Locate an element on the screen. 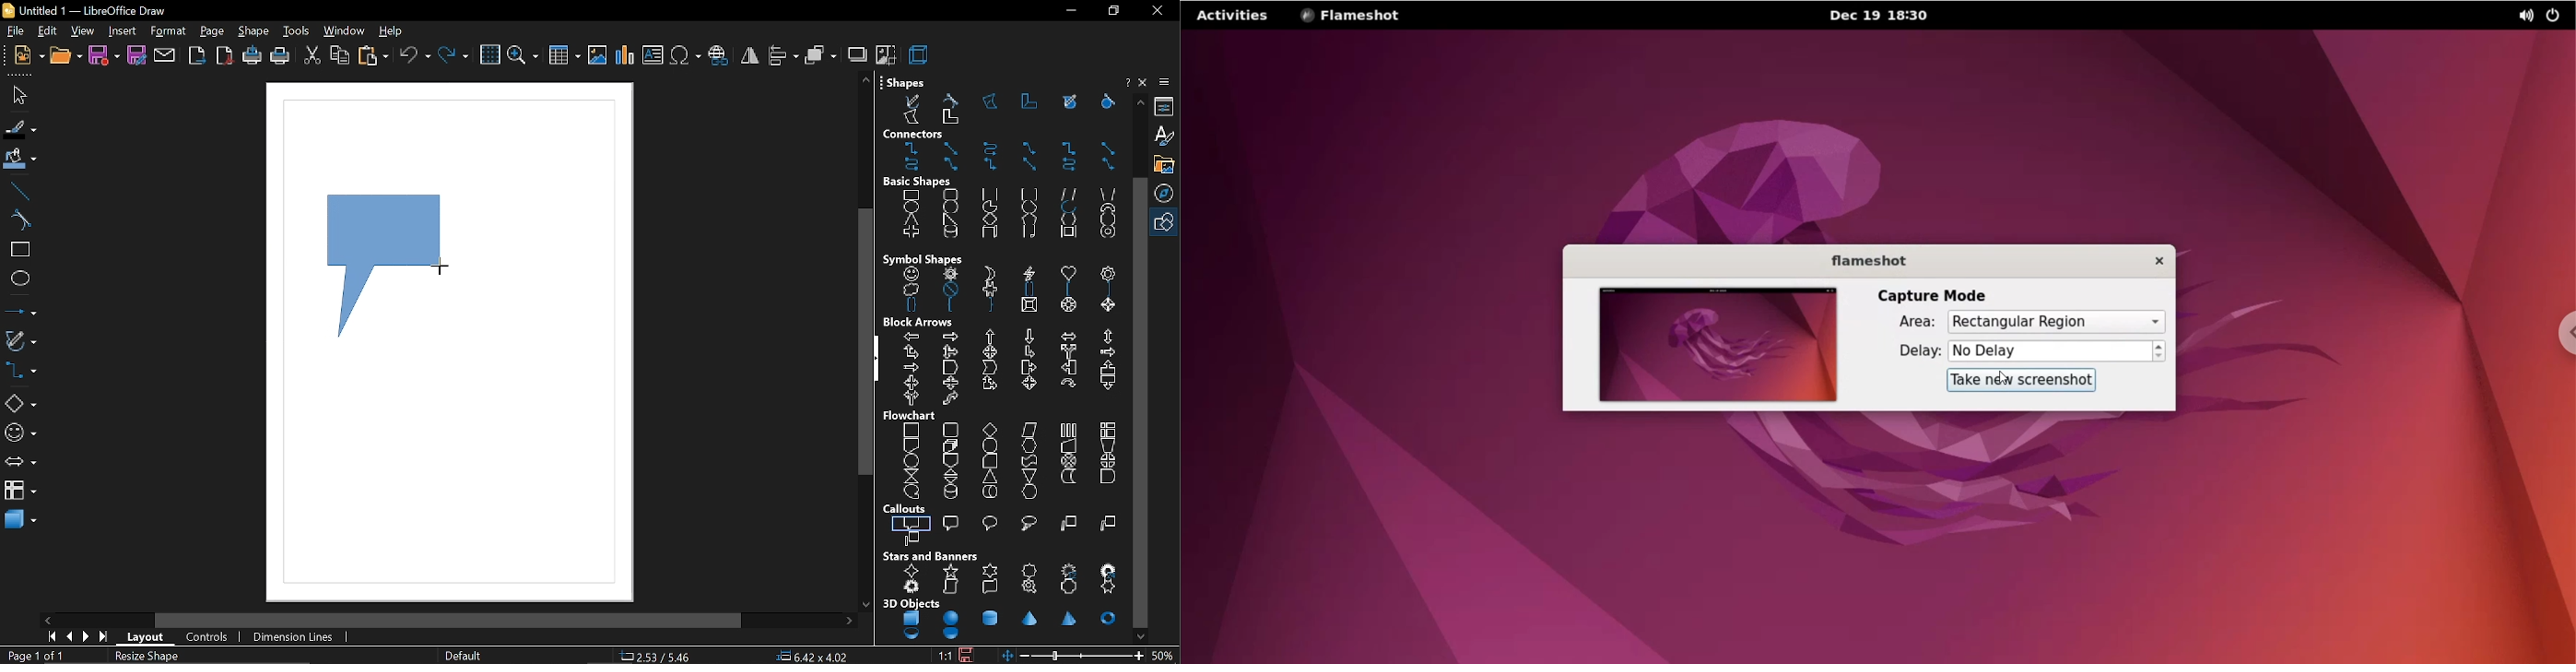  line 3 is located at coordinates (912, 538).